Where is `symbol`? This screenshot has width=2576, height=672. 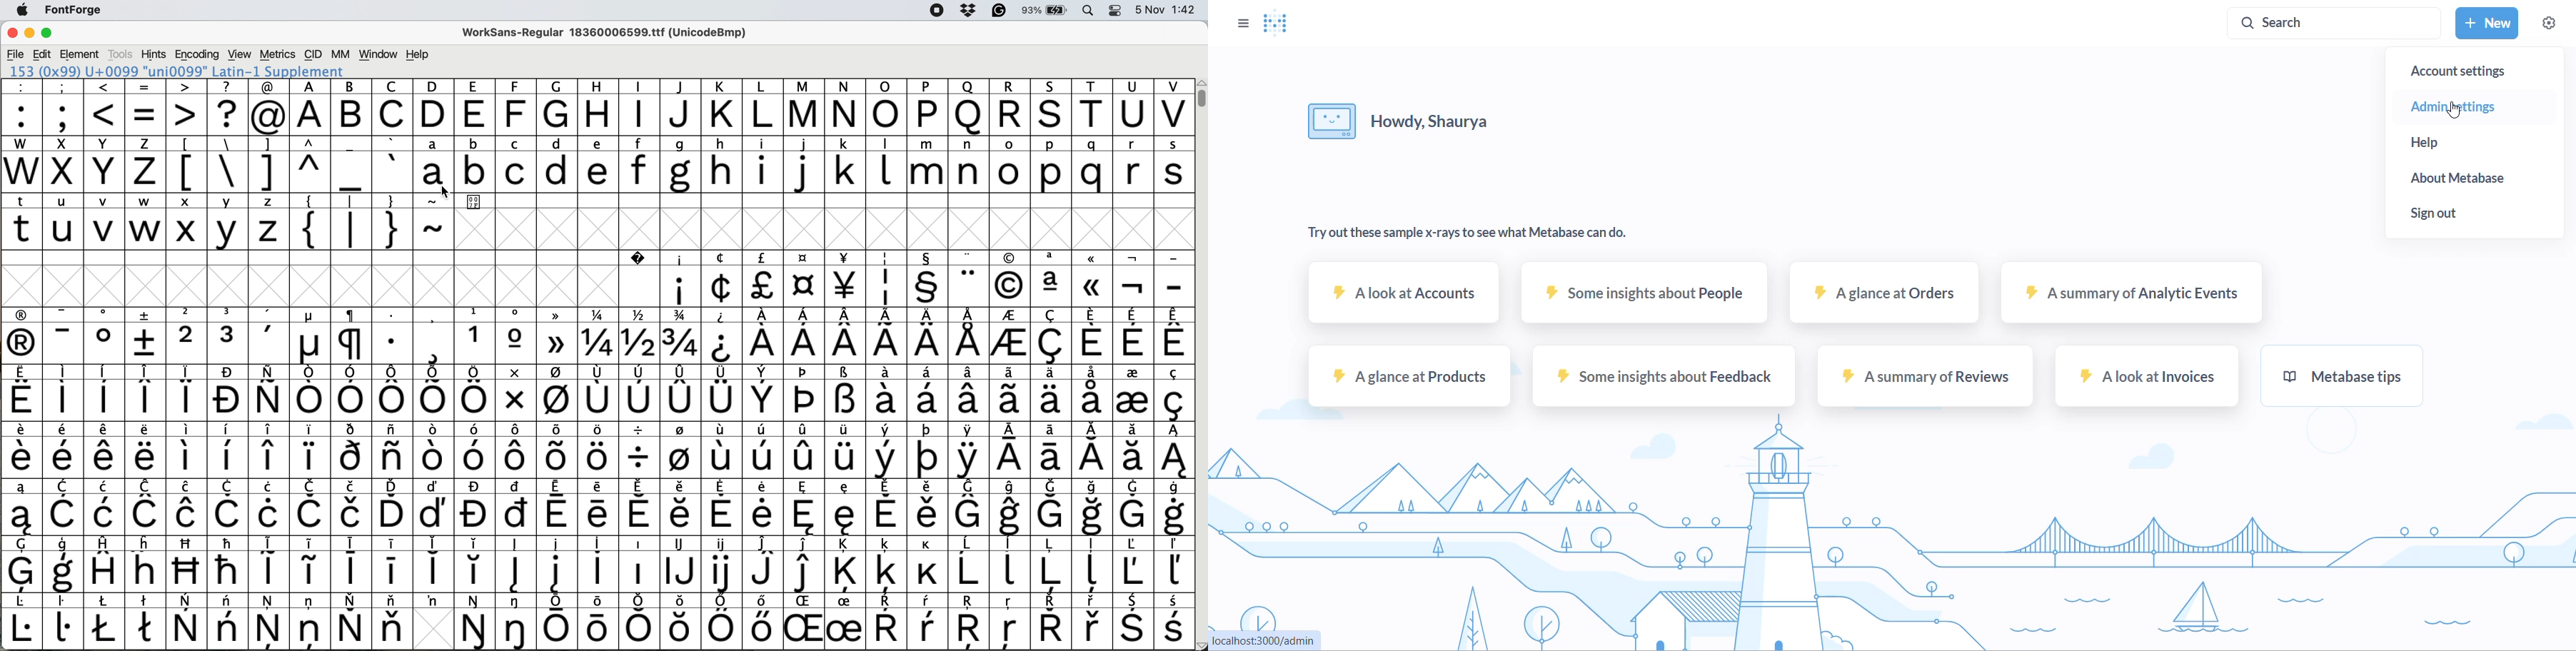
symbol is located at coordinates (64, 336).